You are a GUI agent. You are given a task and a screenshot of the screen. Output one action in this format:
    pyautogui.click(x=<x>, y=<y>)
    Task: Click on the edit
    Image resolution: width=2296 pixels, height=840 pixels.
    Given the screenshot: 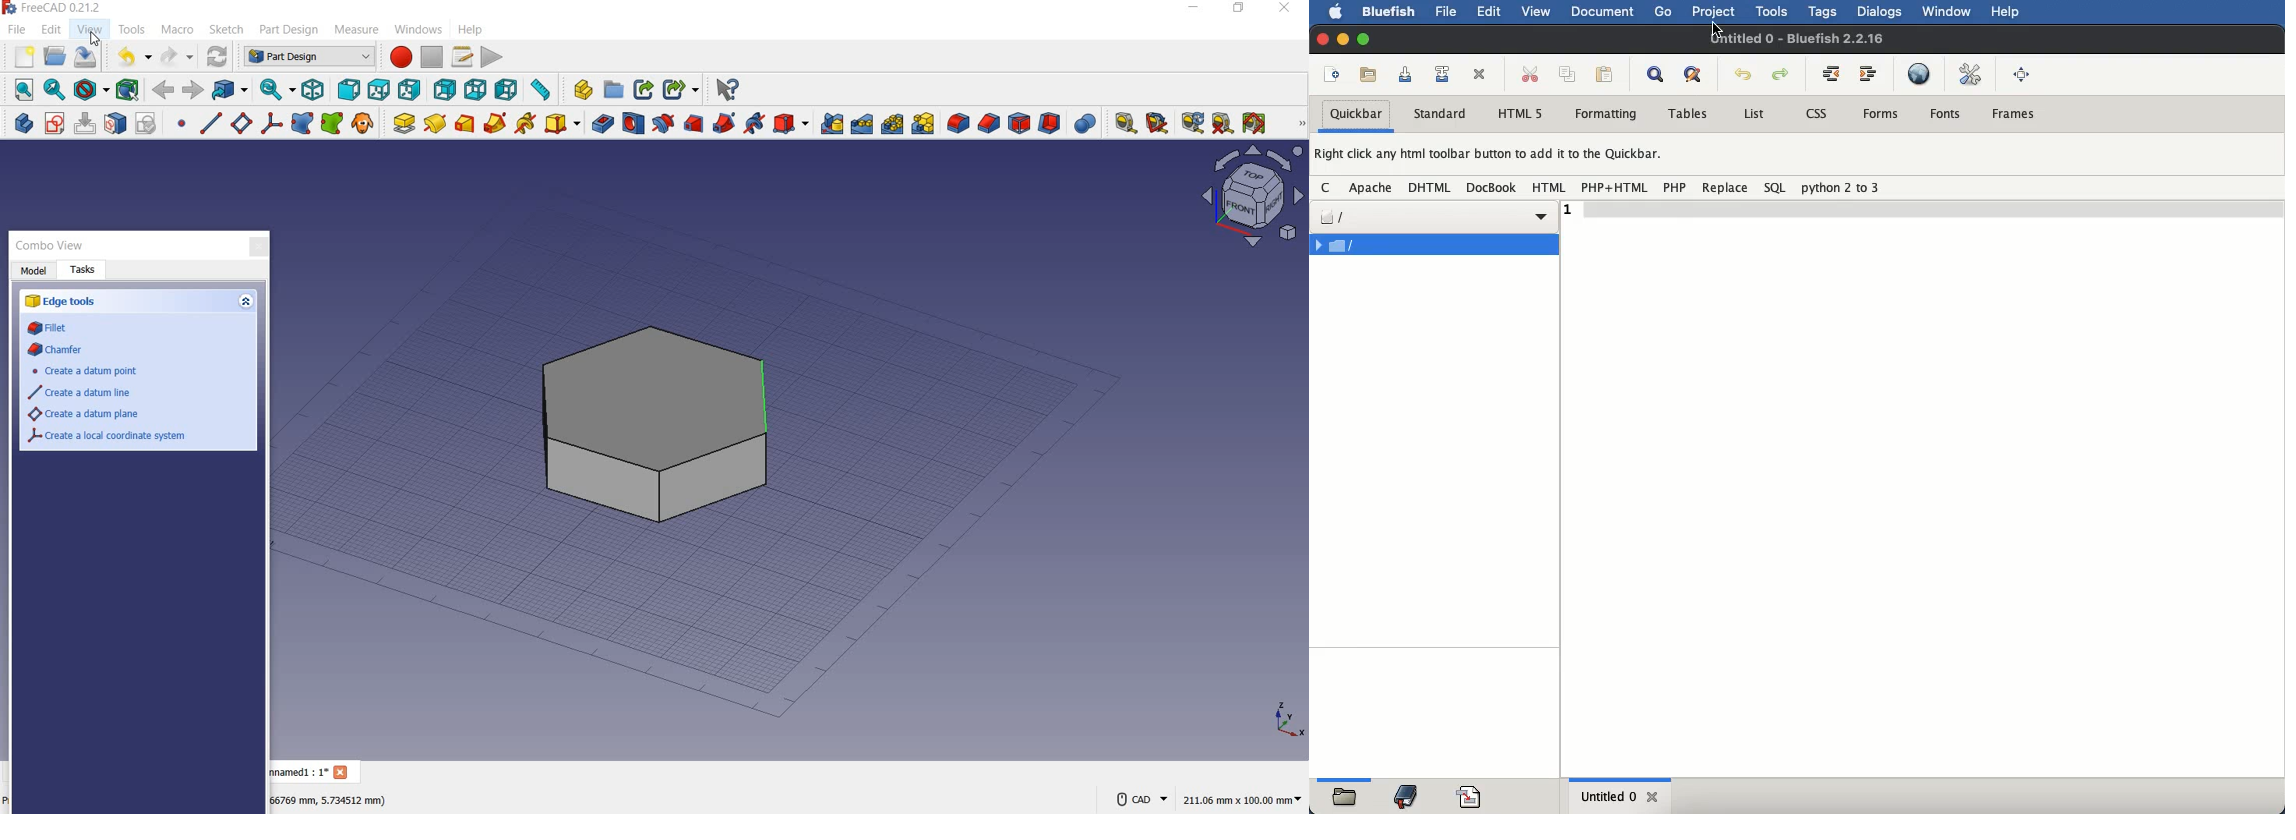 What is the action you would take?
    pyautogui.click(x=50, y=29)
    